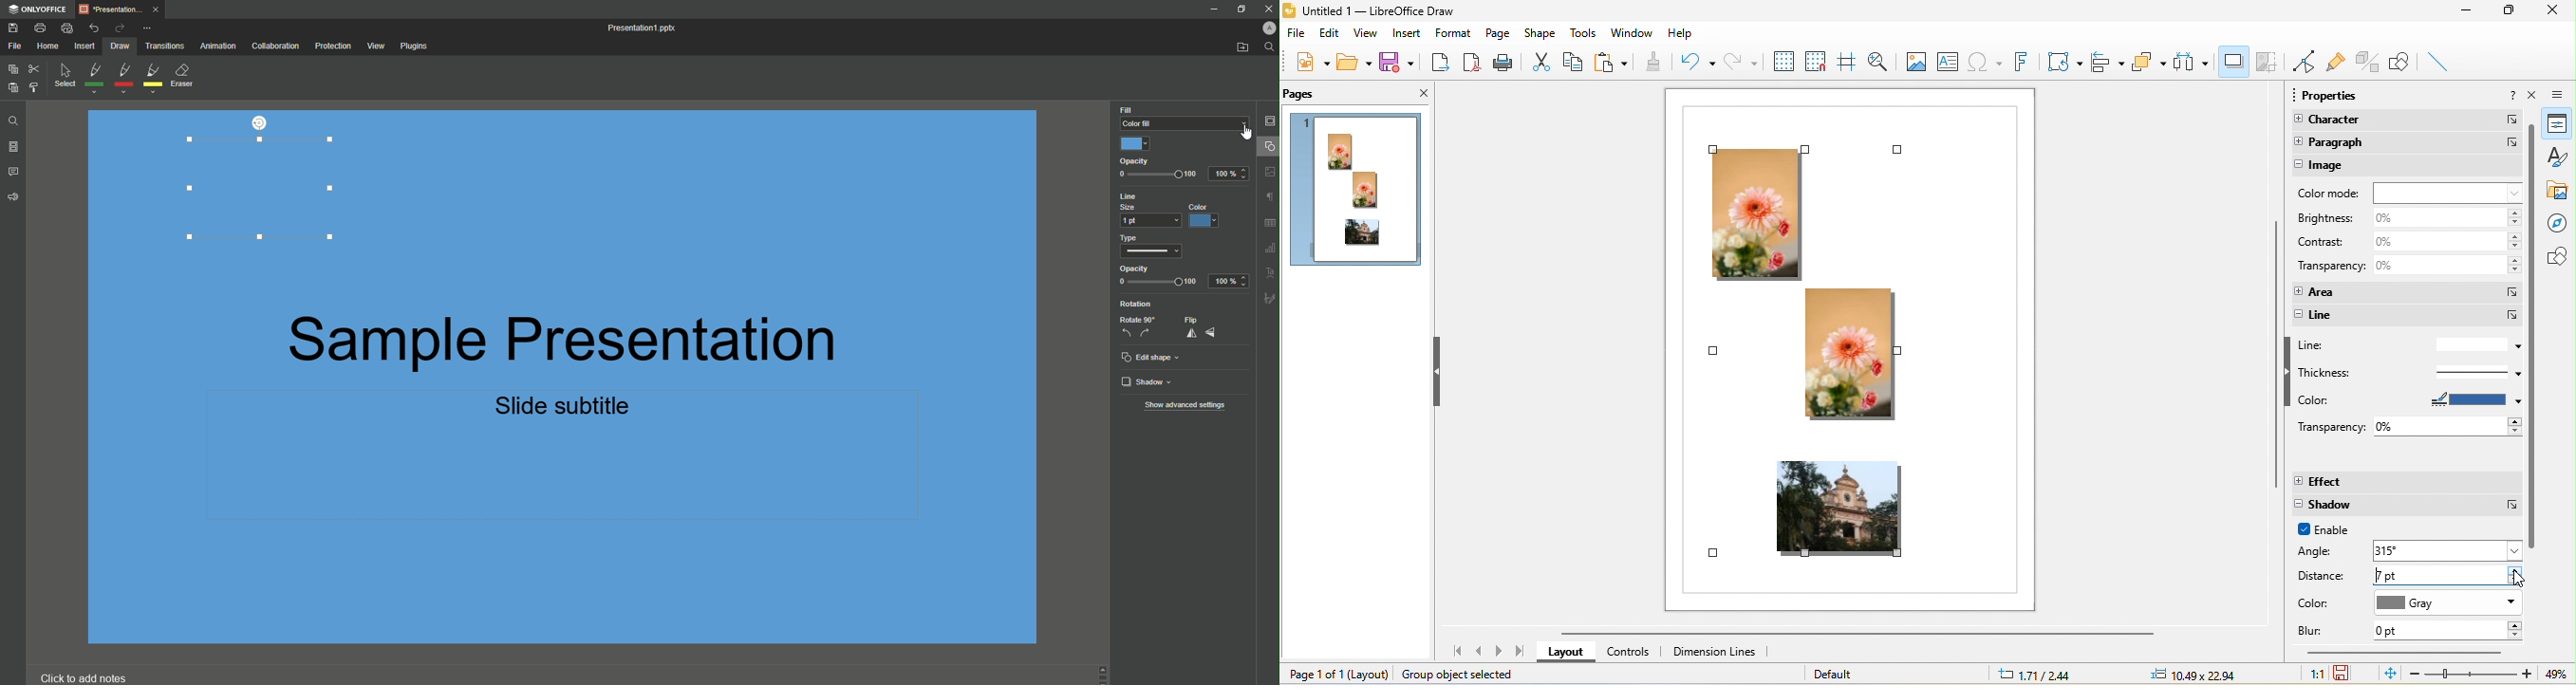  What do you see at coordinates (2472, 674) in the screenshot?
I see `zoom` at bounding box center [2472, 674].